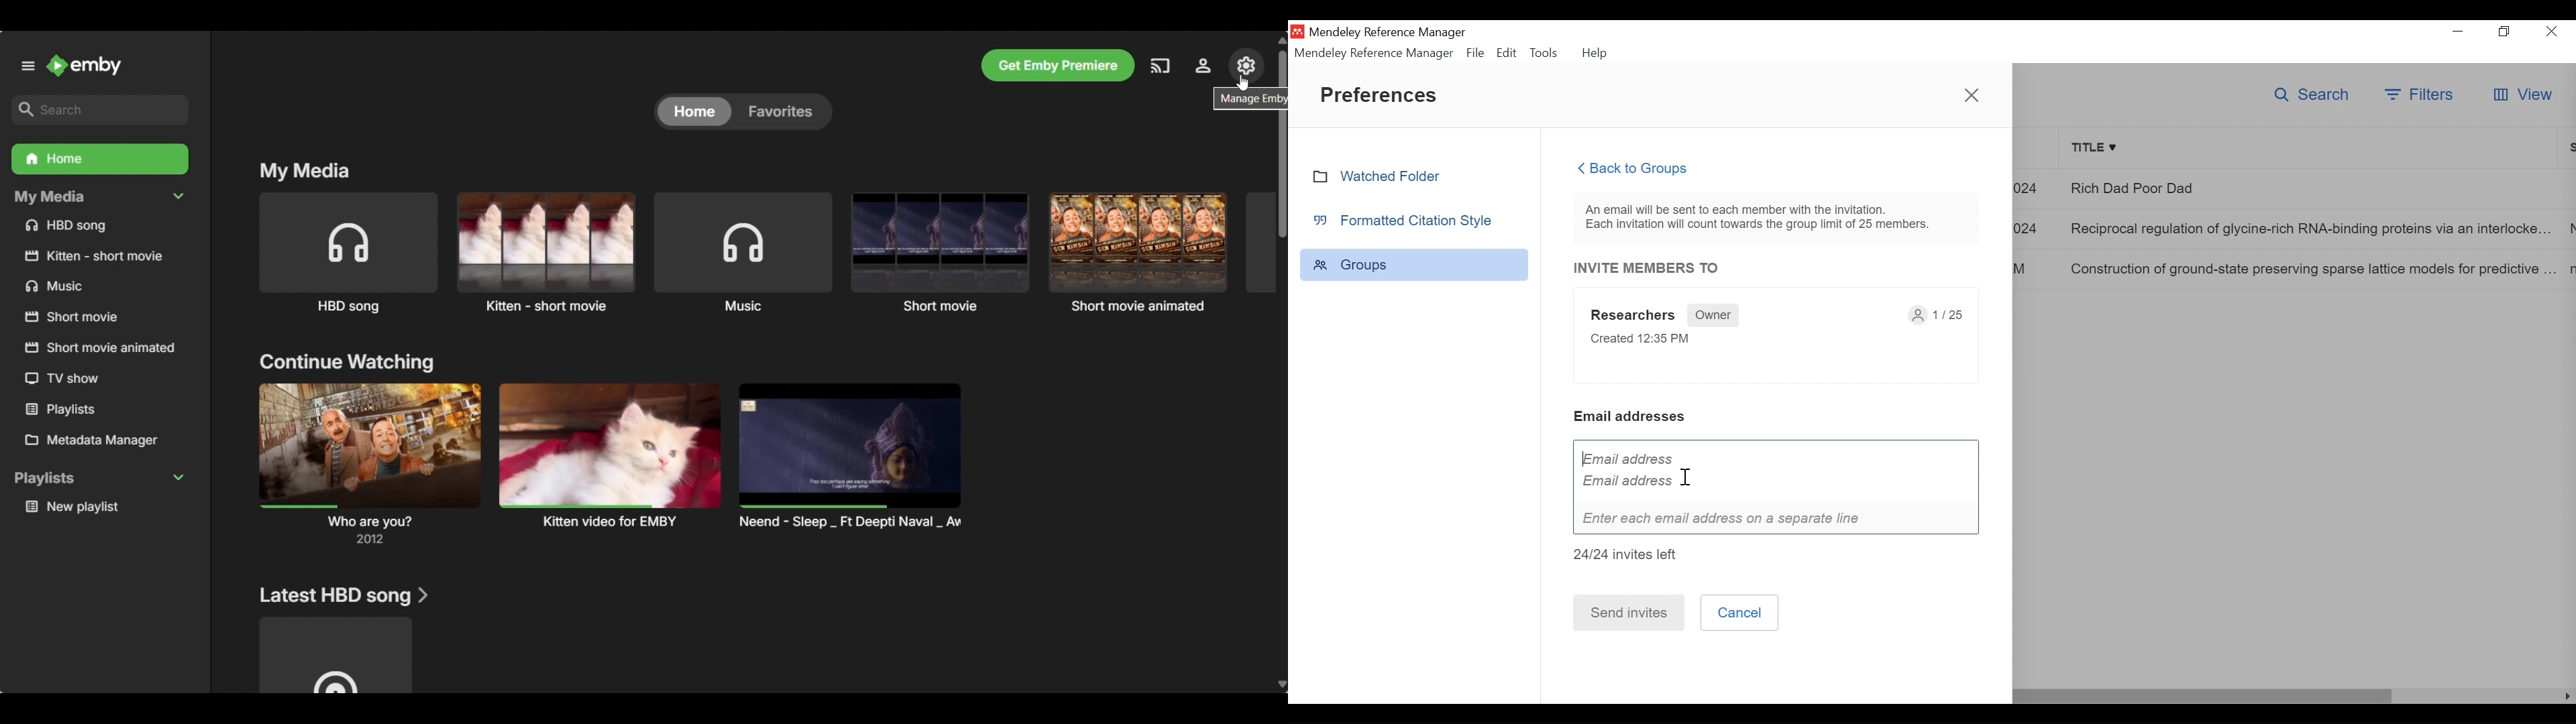 The width and height of the screenshot is (2576, 728). I want to click on Close, so click(1972, 93).